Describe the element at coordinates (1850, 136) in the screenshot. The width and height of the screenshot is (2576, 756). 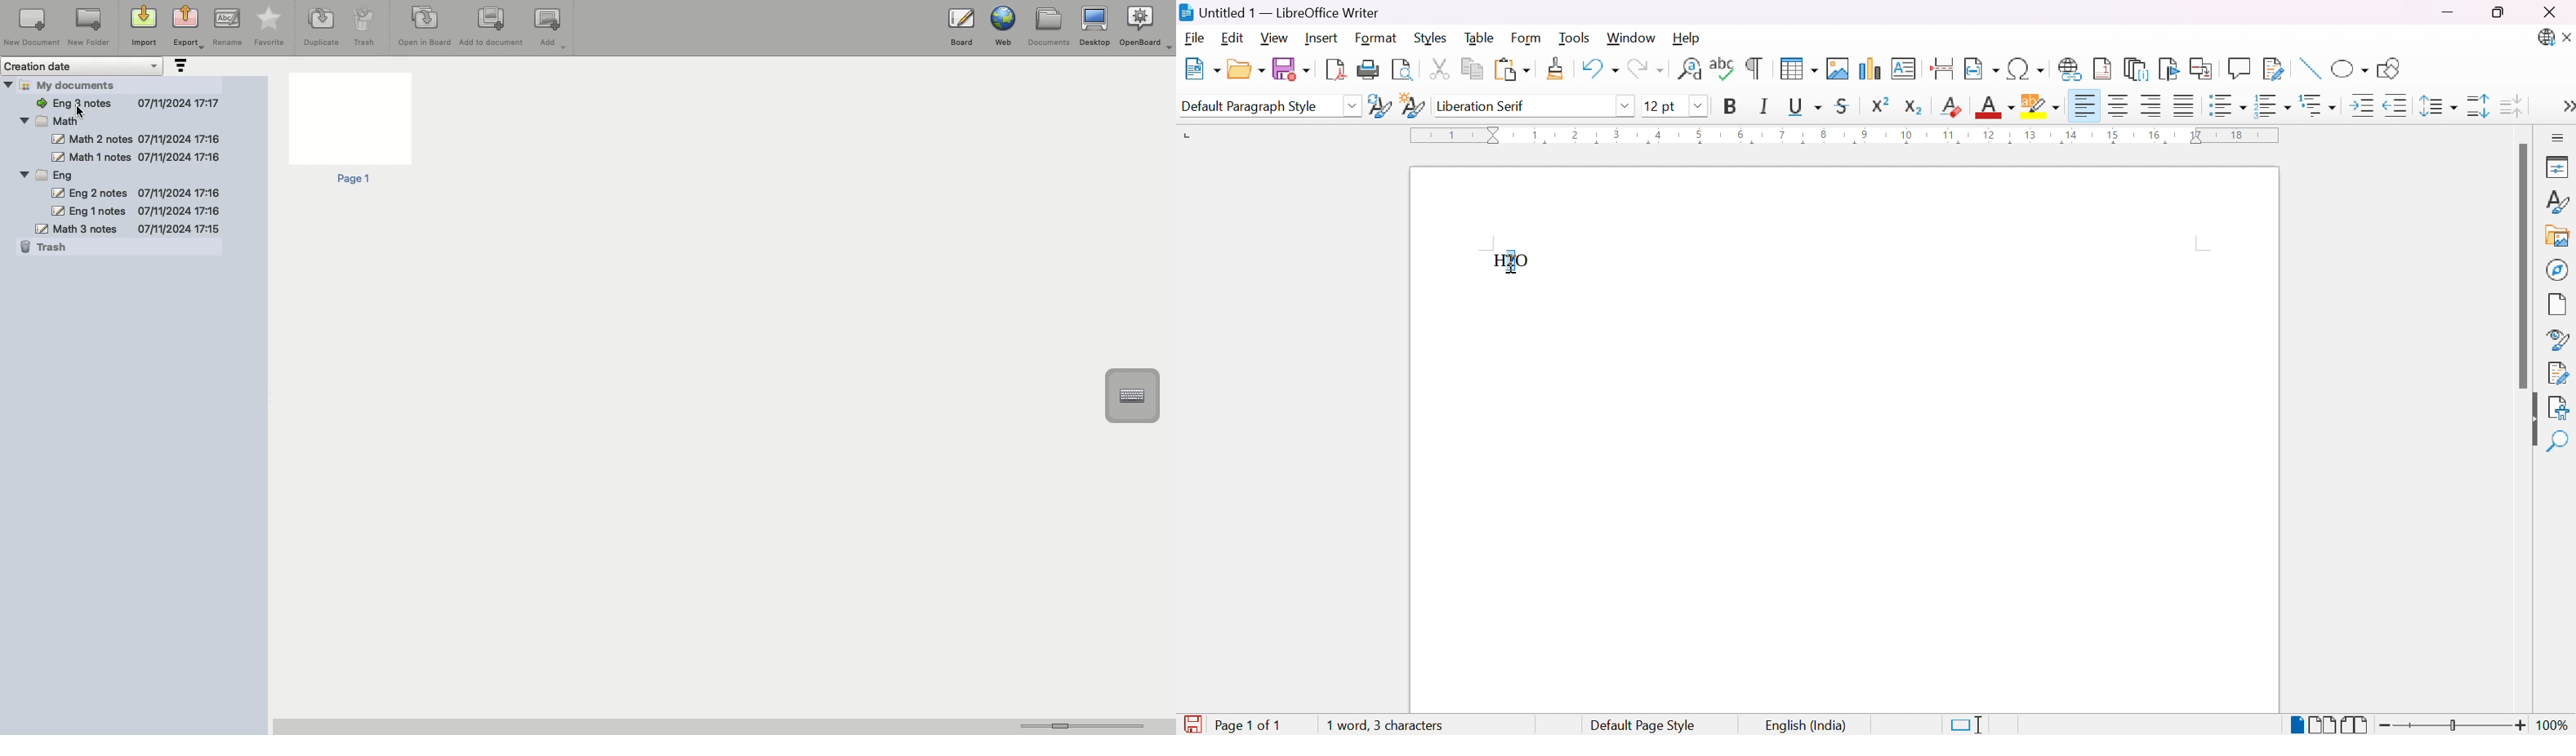
I see `Ruler` at that location.